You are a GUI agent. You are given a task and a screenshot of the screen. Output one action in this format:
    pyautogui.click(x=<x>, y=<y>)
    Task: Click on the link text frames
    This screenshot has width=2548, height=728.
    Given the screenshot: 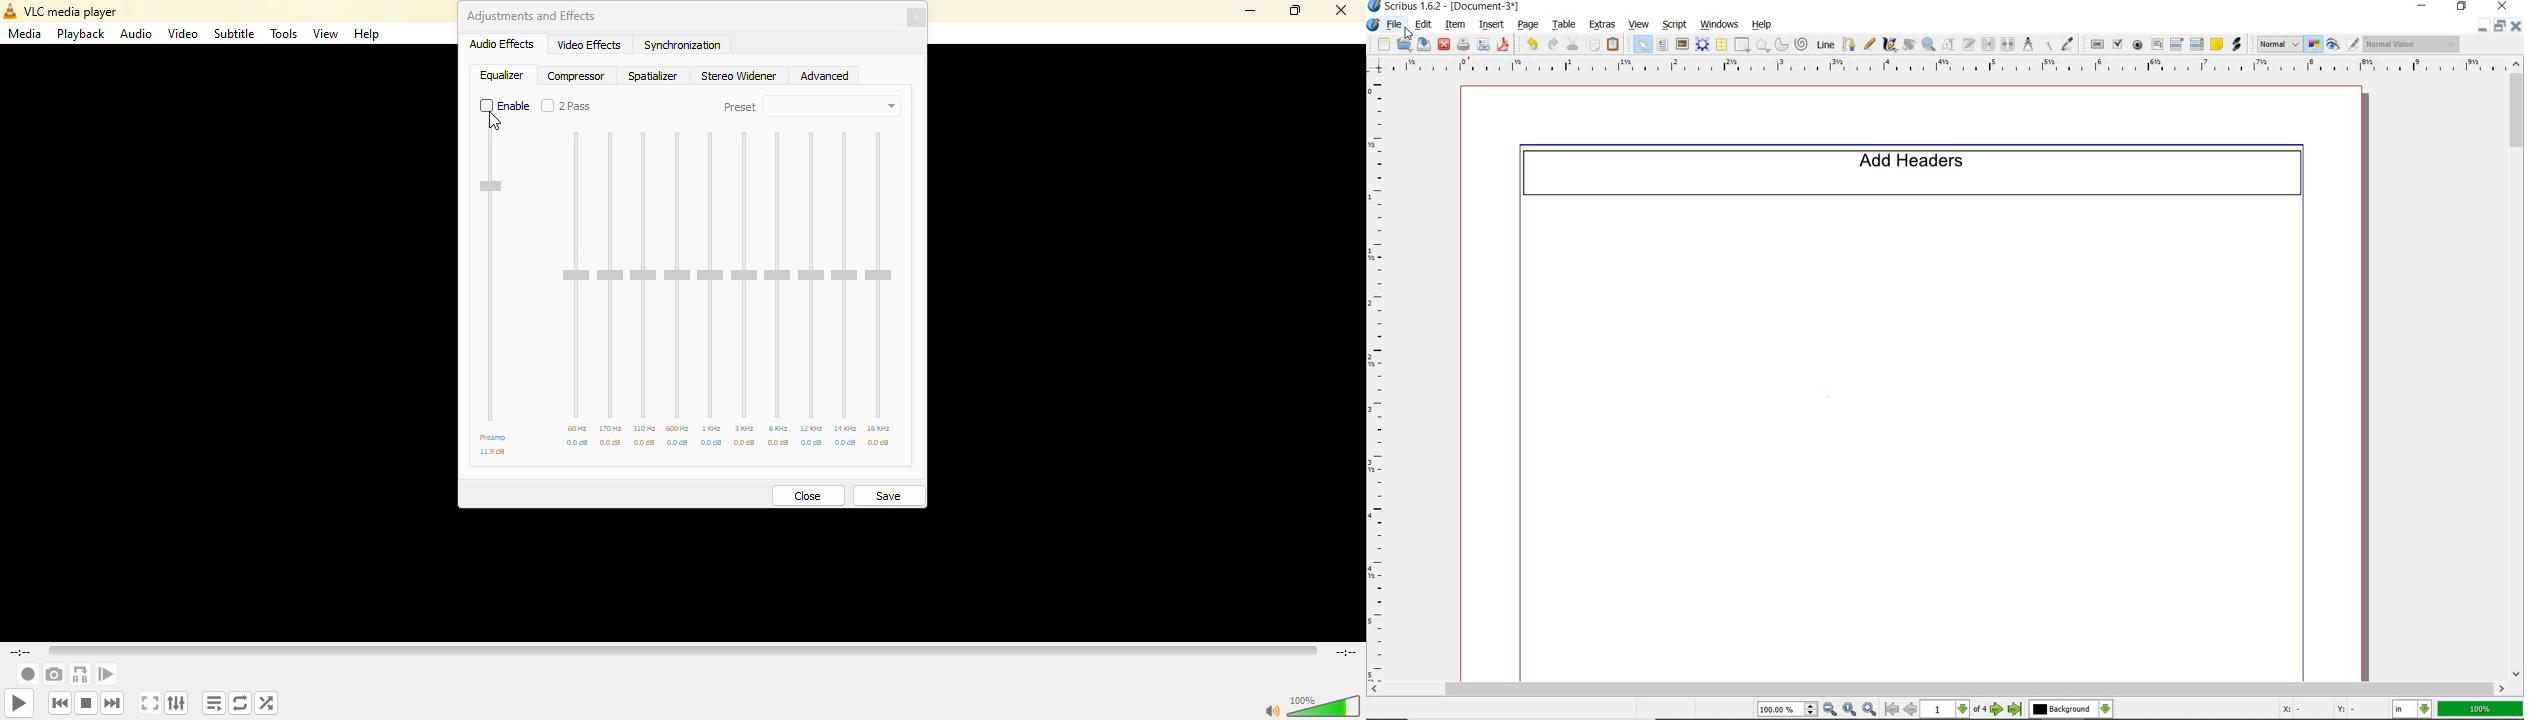 What is the action you would take?
    pyautogui.click(x=1989, y=44)
    